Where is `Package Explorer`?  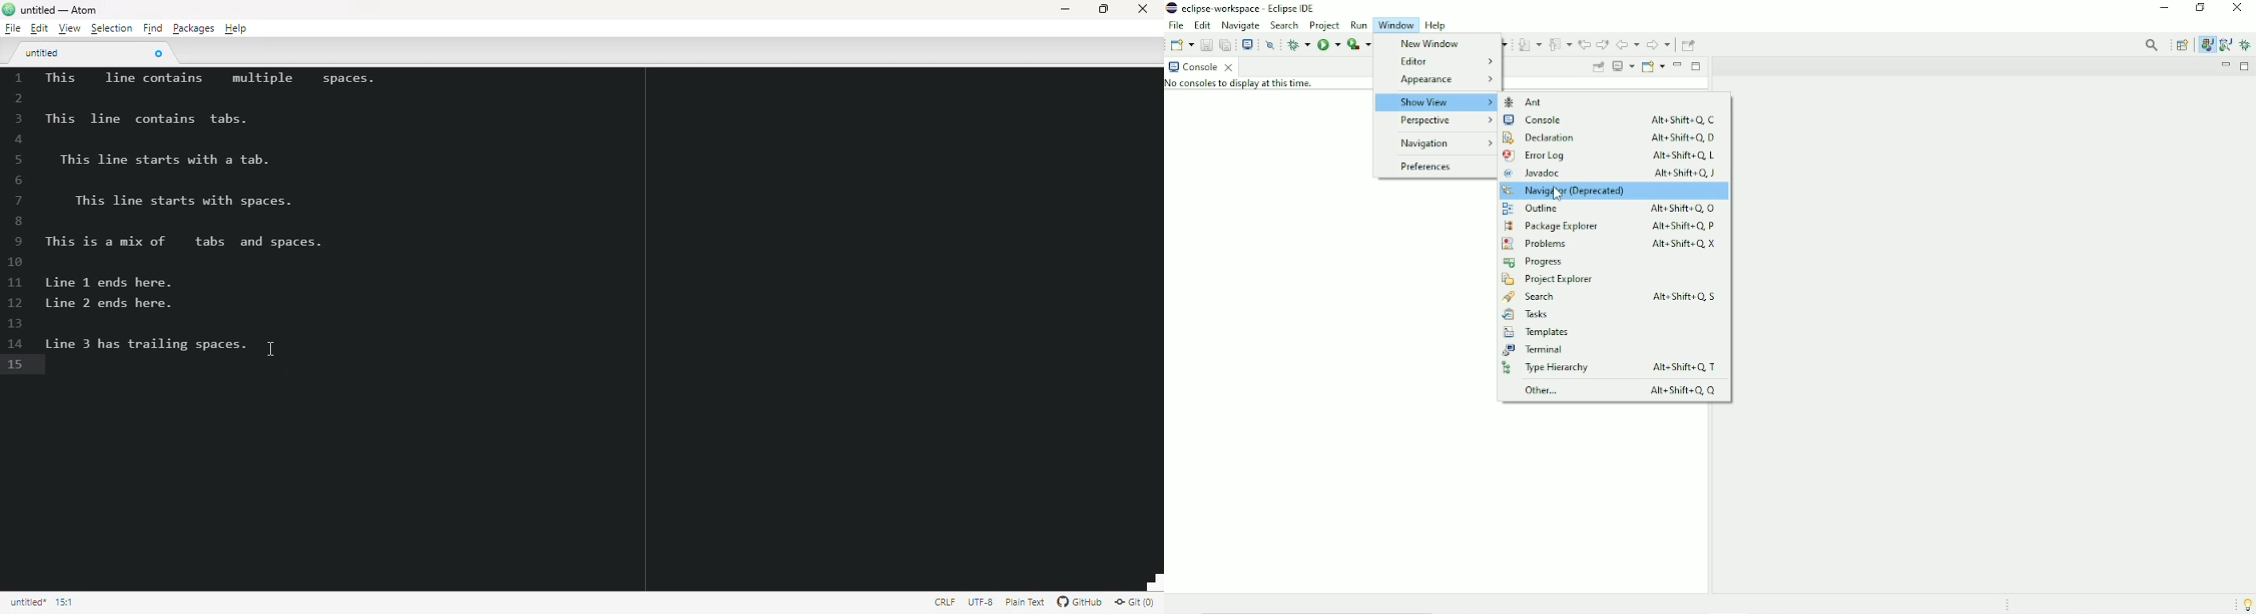
Package Explorer is located at coordinates (1614, 225).